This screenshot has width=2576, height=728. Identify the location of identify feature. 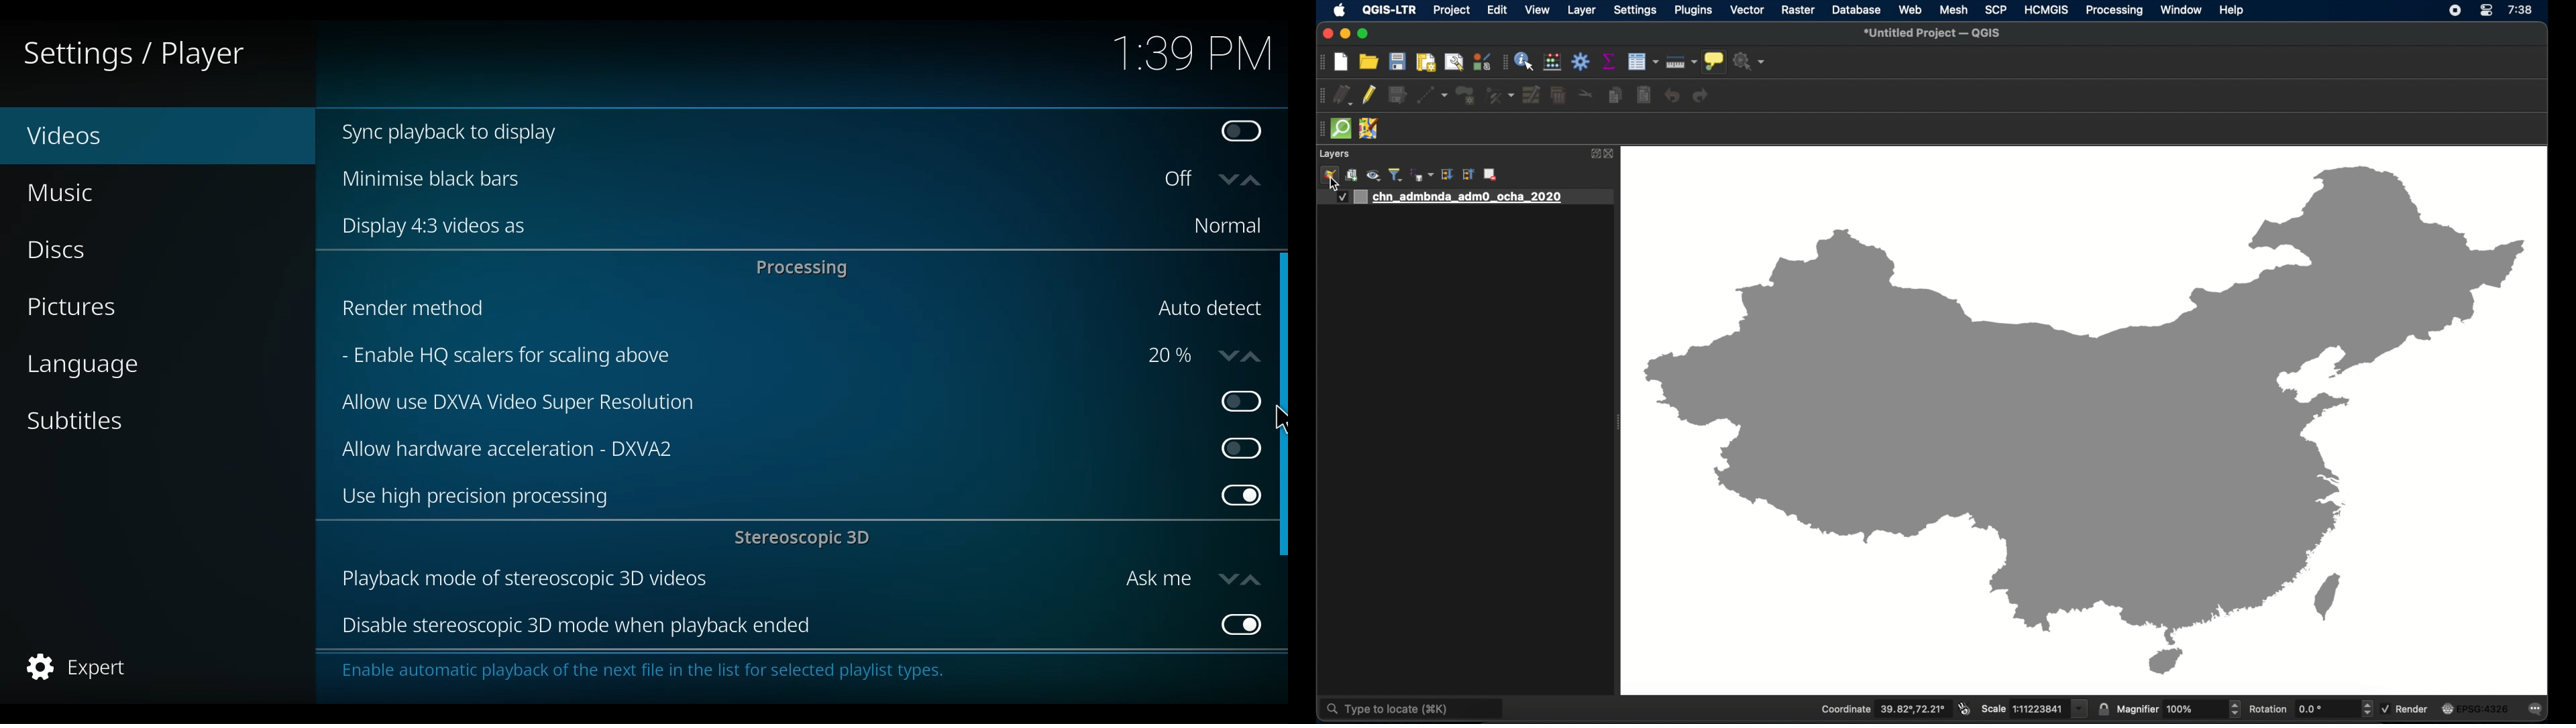
(1525, 61).